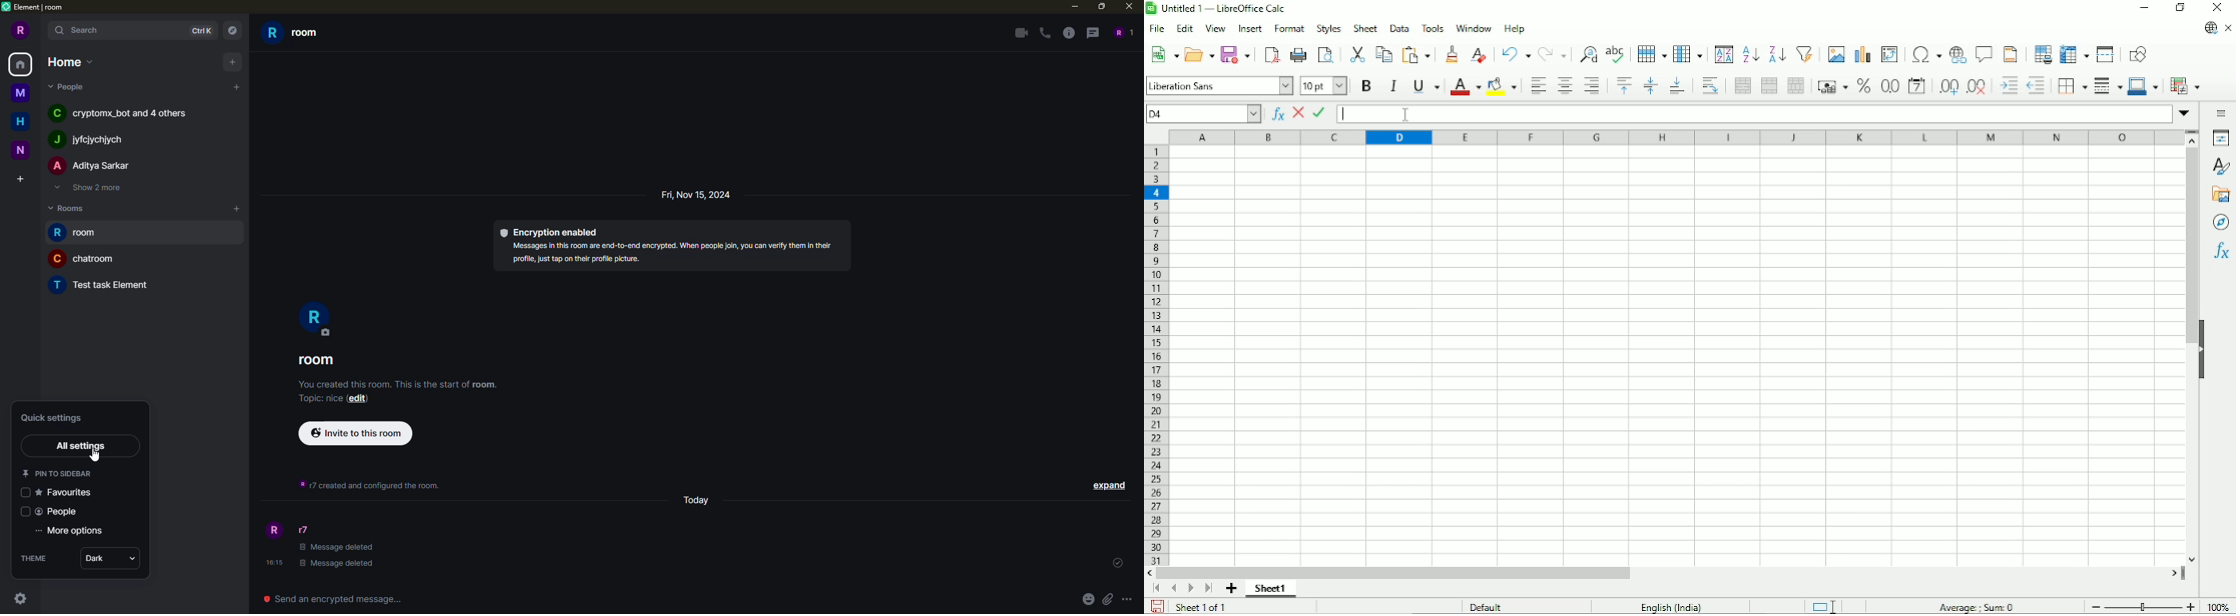 This screenshot has width=2240, height=616. Describe the element at coordinates (293, 33) in the screenshot. I see `room` at that location.